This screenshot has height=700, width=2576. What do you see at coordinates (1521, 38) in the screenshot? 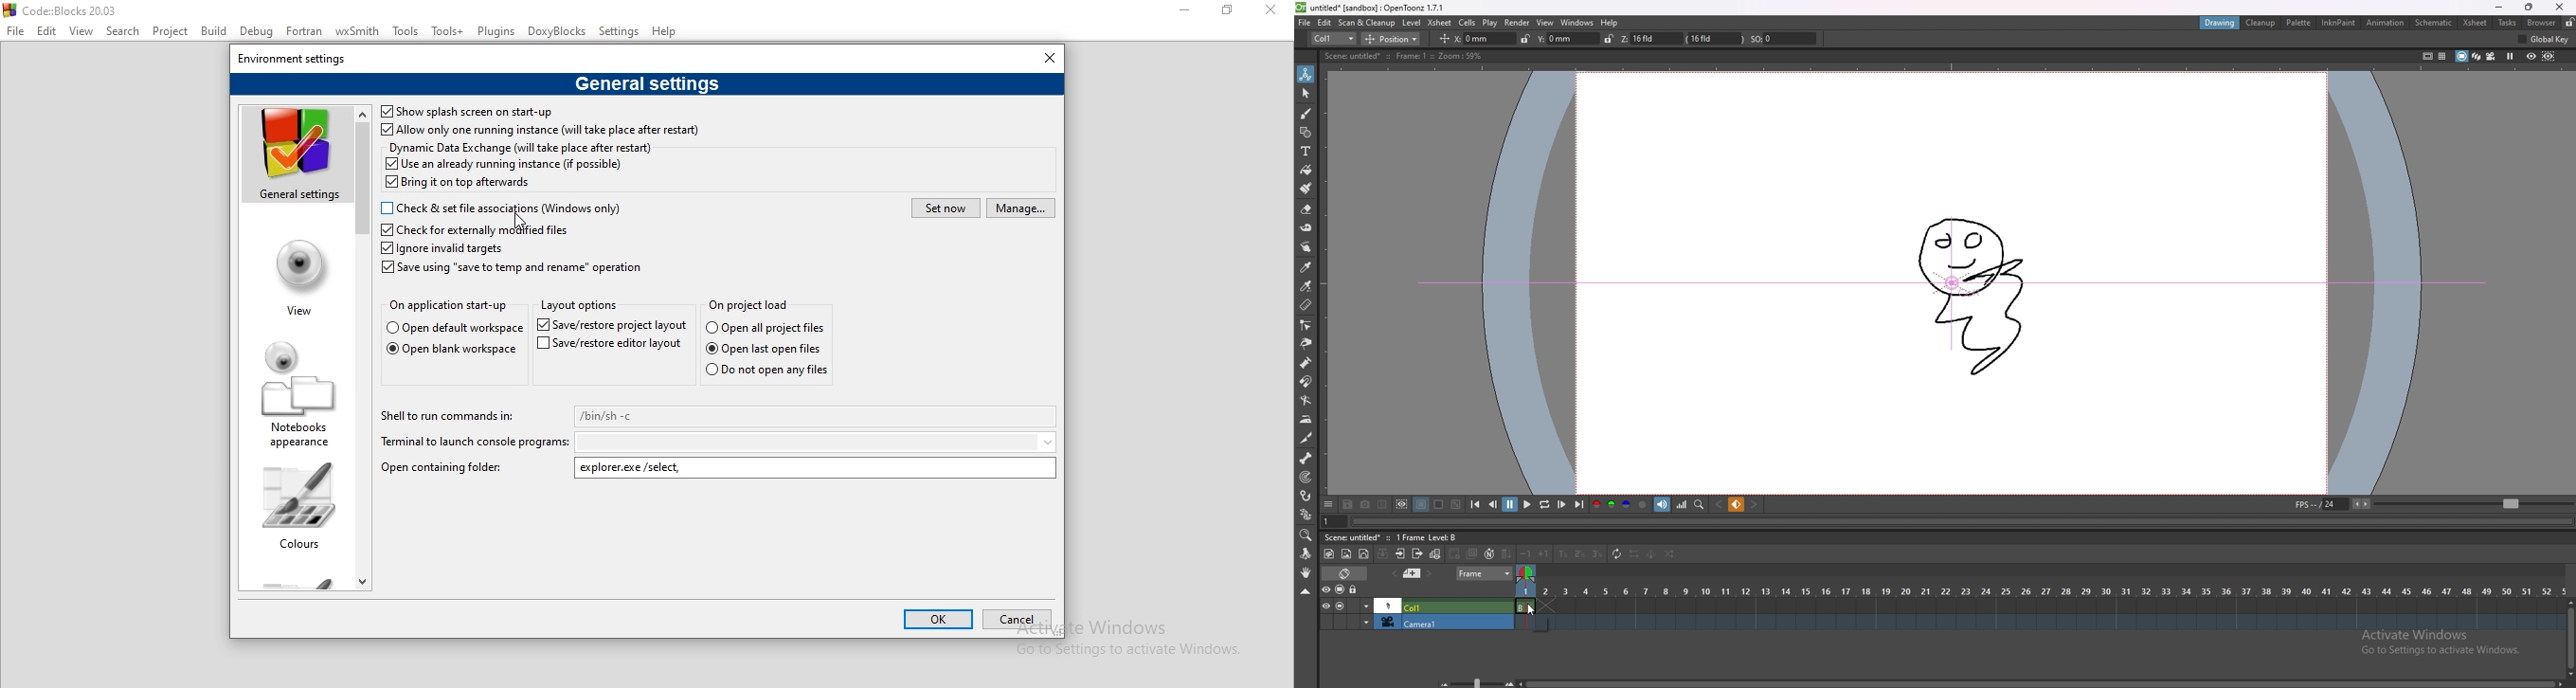
I see `lock` at bounding box center [1521, 38].